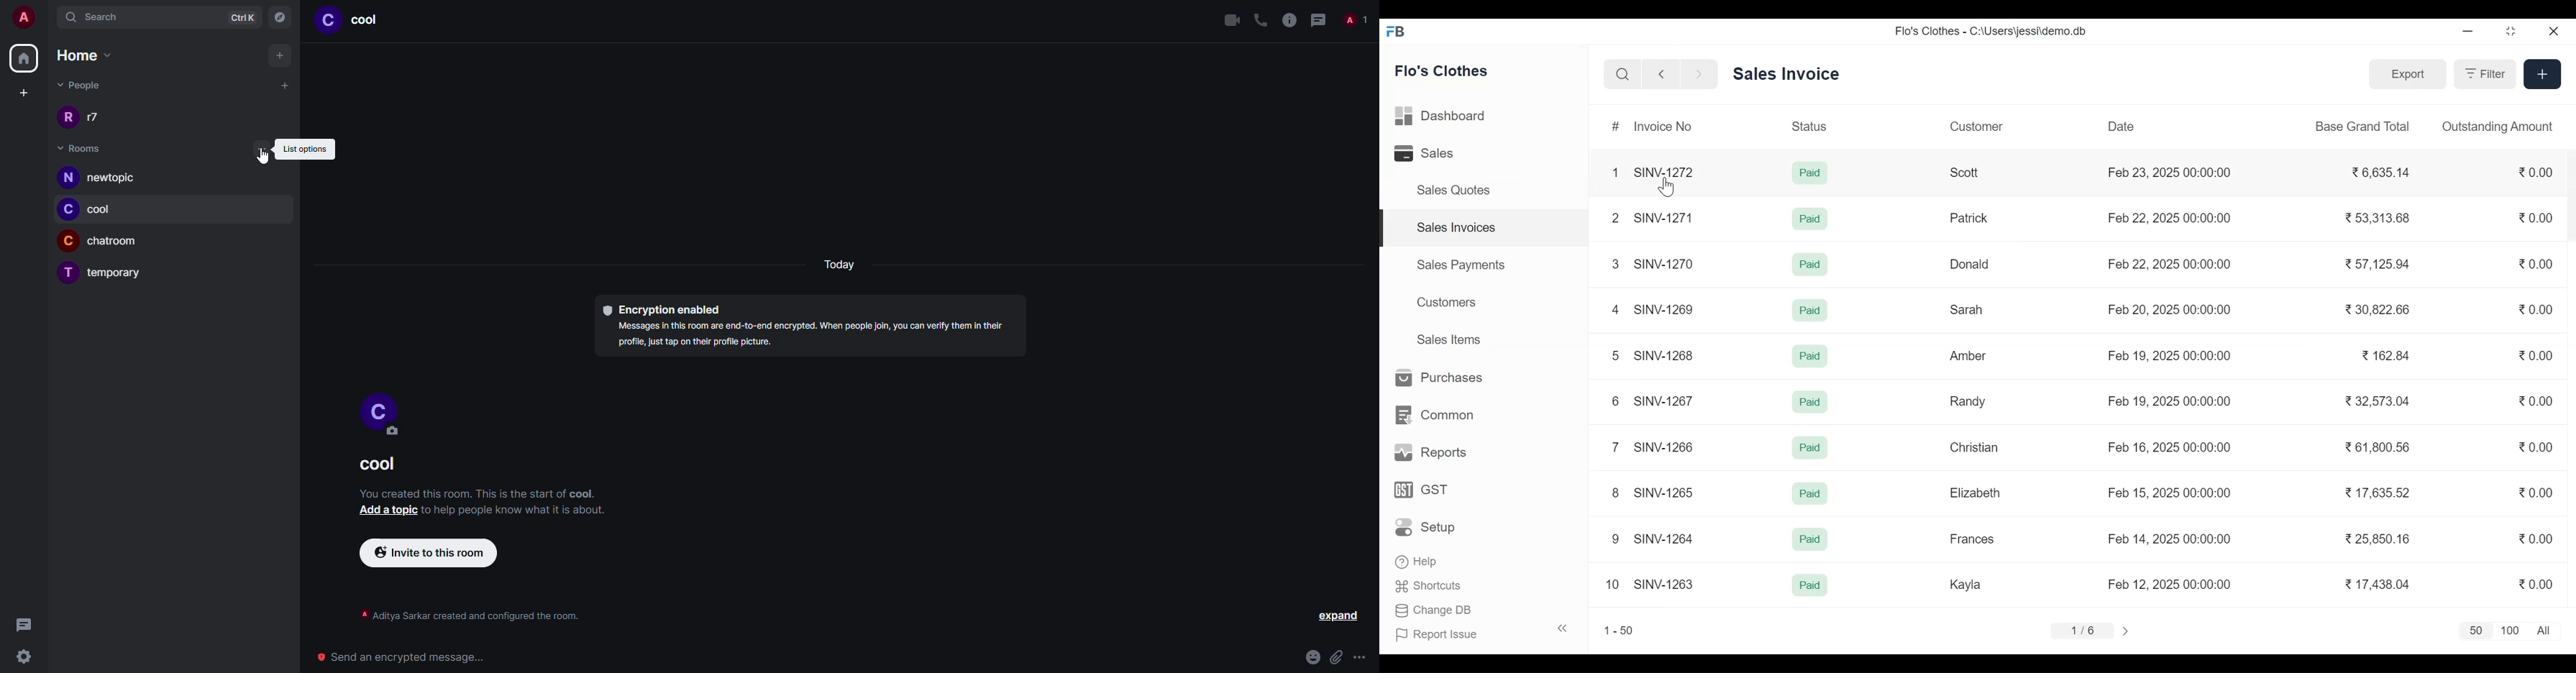 This screenshot has height=700, width=2576. What do you see at coordinates (2545, 632) in the screenshot?
I see `All` at bounding box center [2545, 632].